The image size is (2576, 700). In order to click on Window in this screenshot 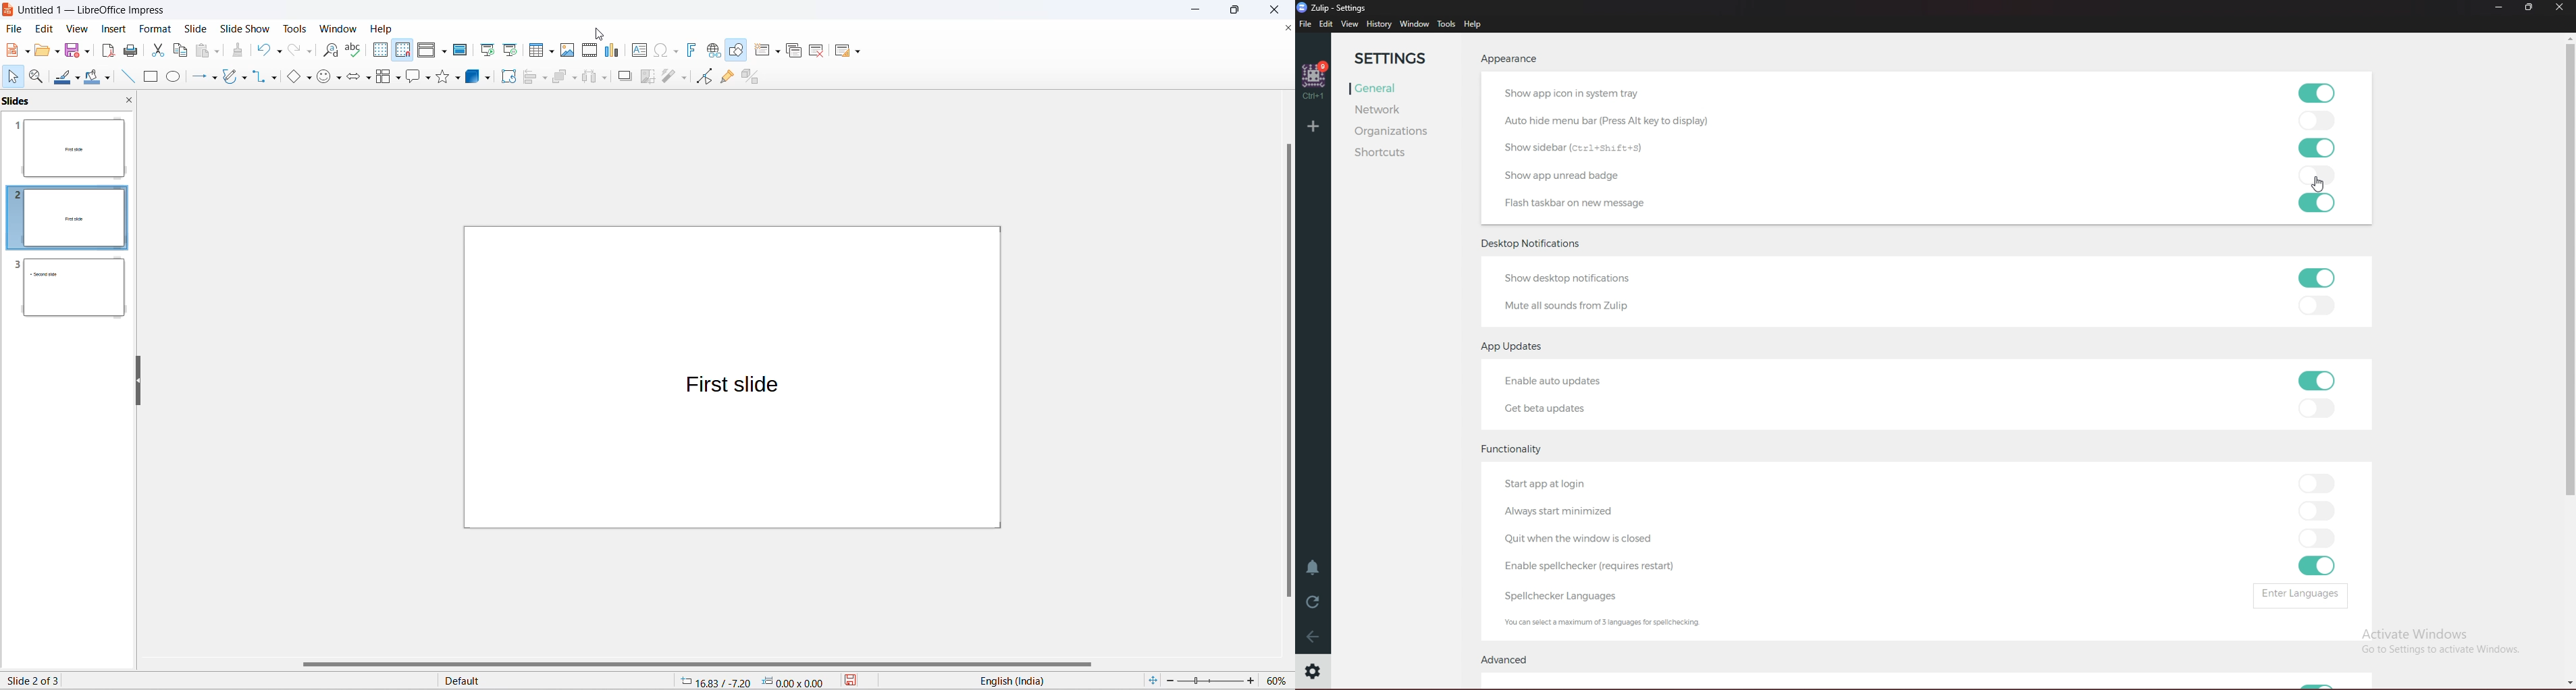, I will do `click(1415, 25)`.